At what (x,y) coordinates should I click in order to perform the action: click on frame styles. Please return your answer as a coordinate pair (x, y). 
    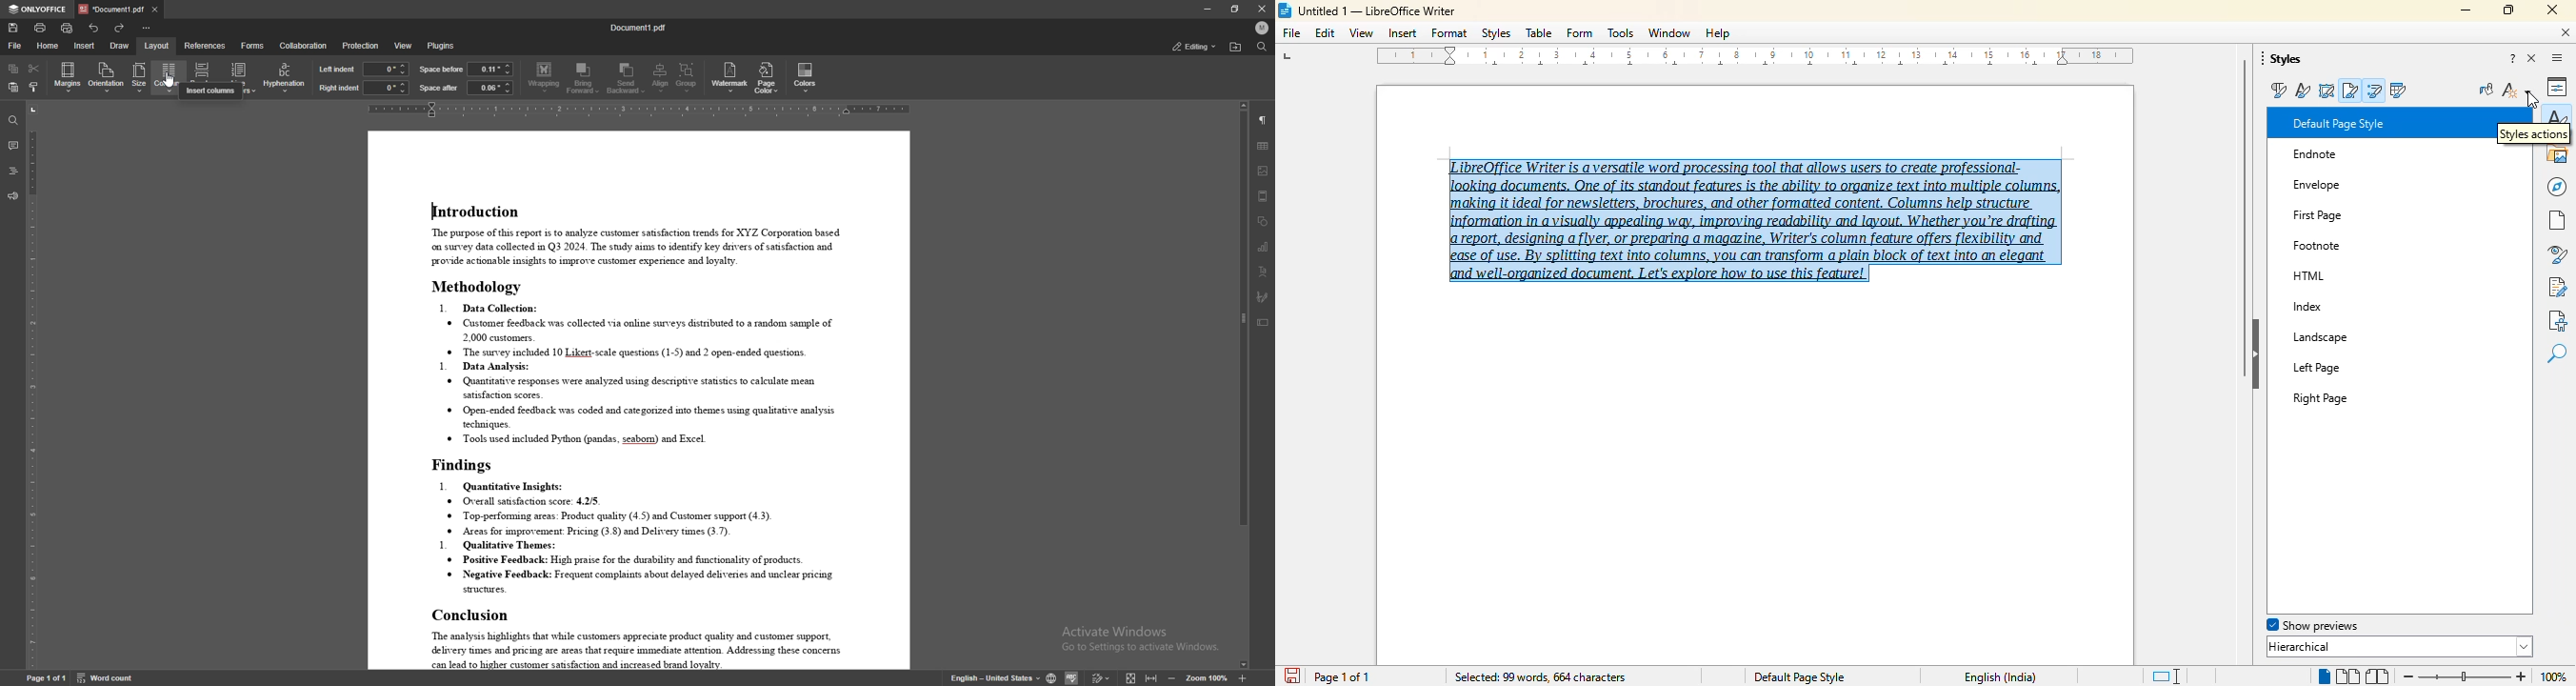
    Looking at the image, I should click on (2326, 91).